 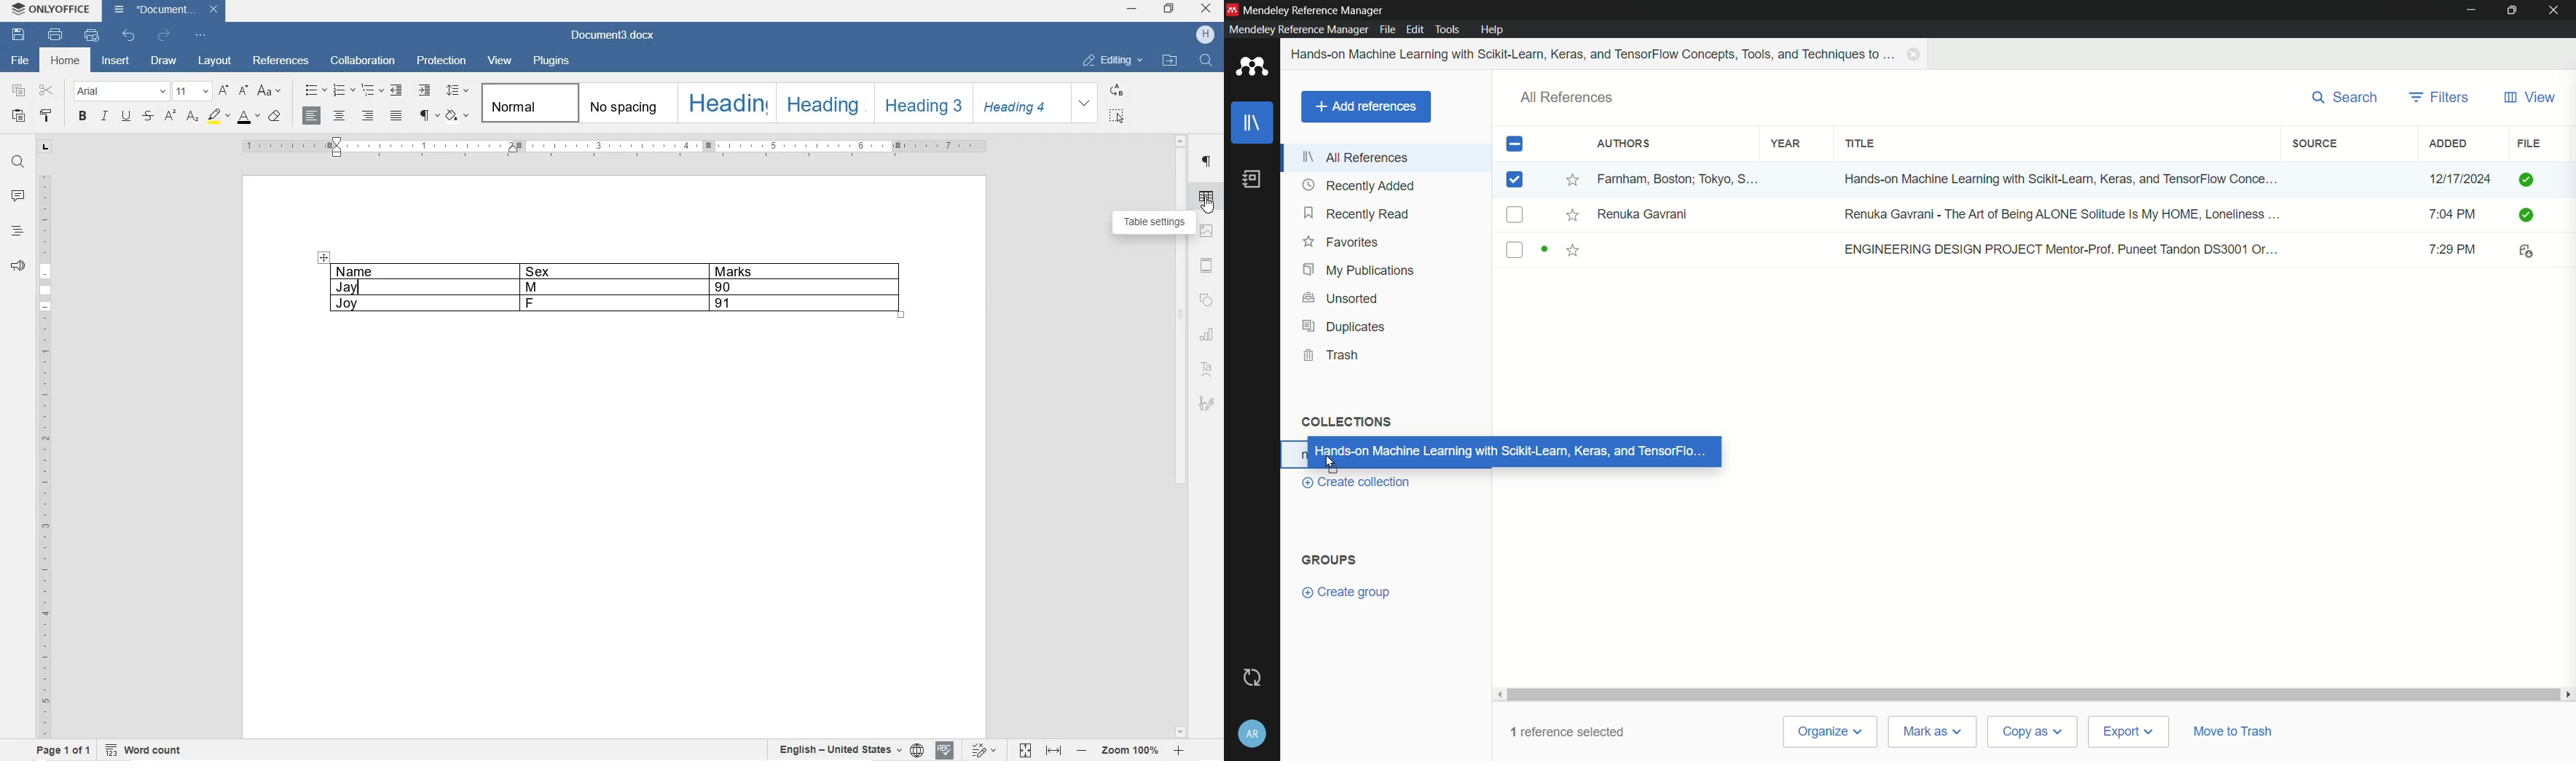 I want to click on INCREMENT FONT SIZE, so click(x=224, y=91).